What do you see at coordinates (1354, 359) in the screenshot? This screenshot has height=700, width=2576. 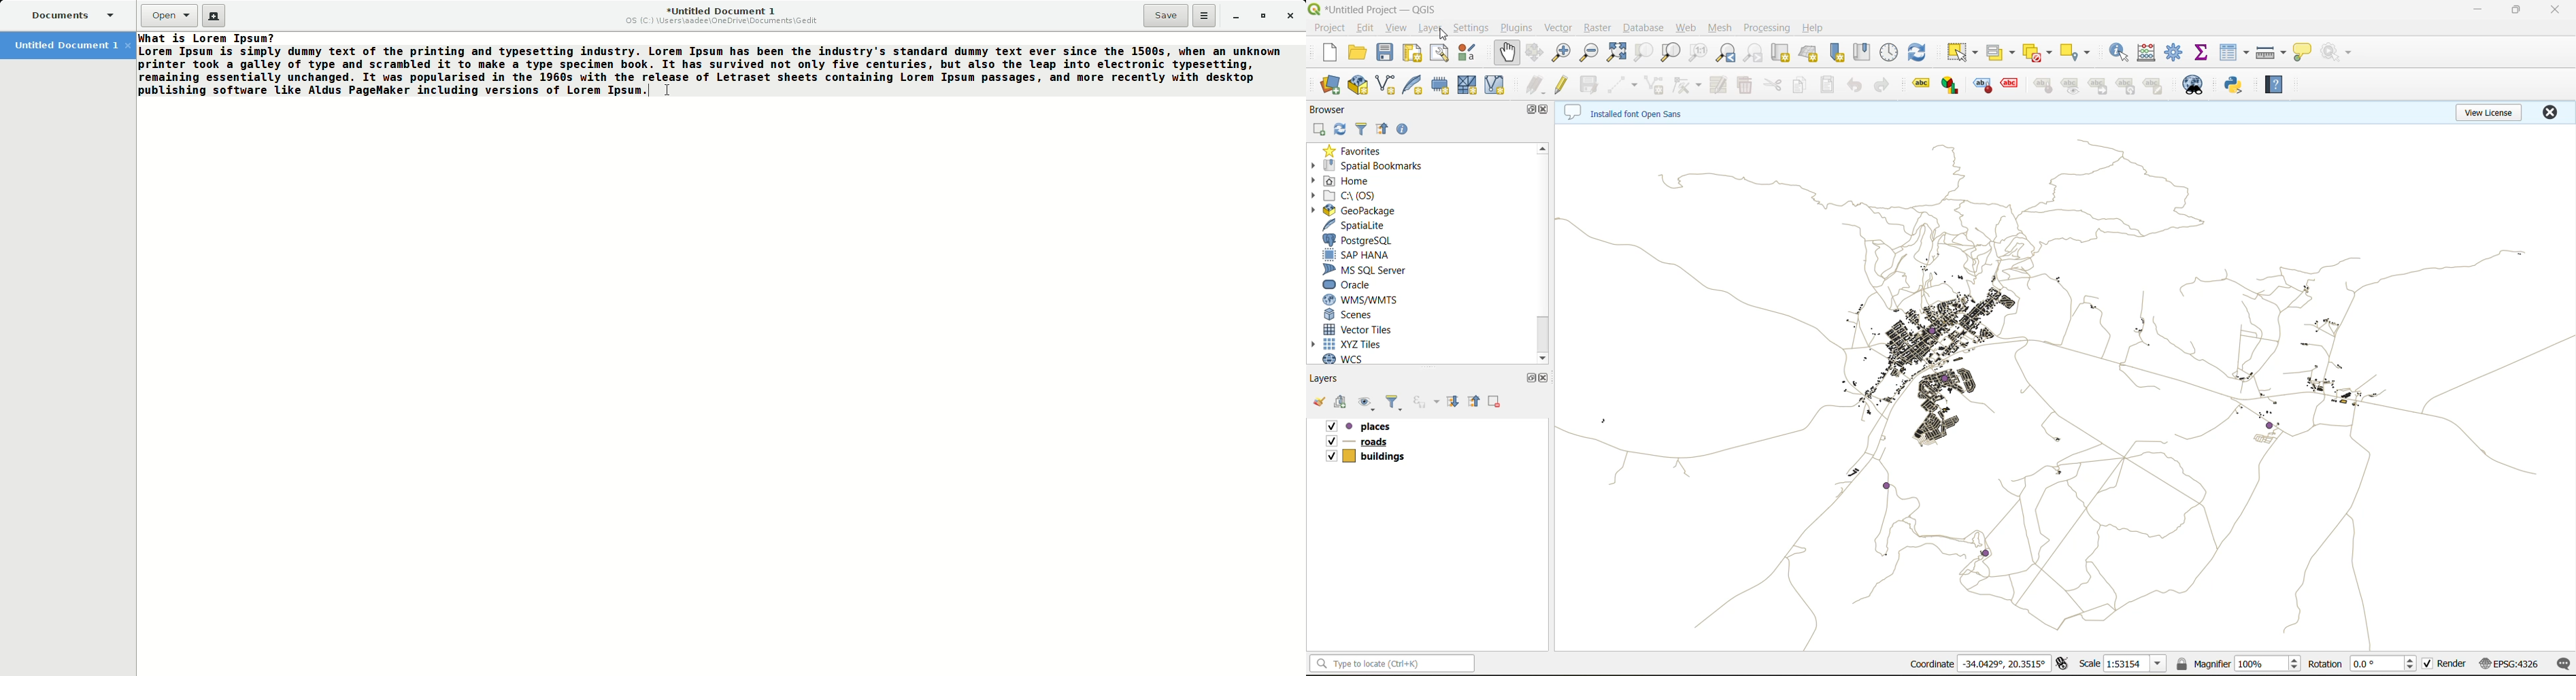 I see `wcs` at bounding box center [1354, 359].